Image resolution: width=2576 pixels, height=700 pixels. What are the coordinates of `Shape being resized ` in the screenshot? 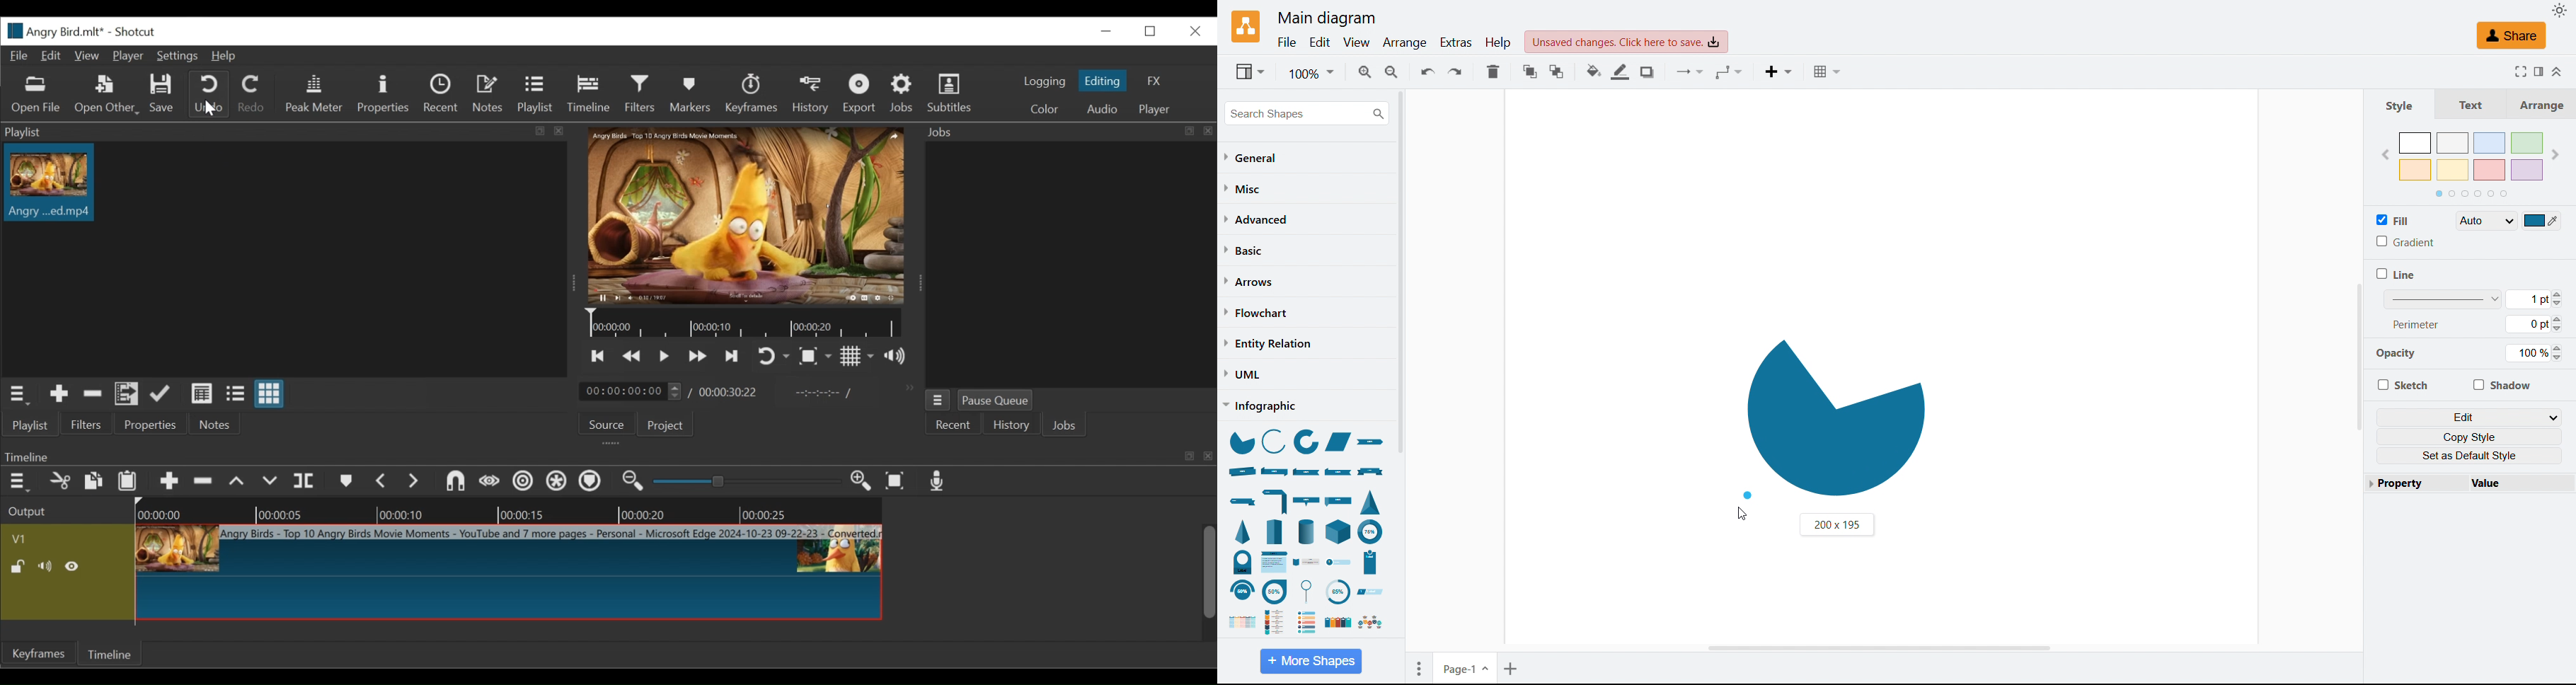 It's located at (1834, 416).